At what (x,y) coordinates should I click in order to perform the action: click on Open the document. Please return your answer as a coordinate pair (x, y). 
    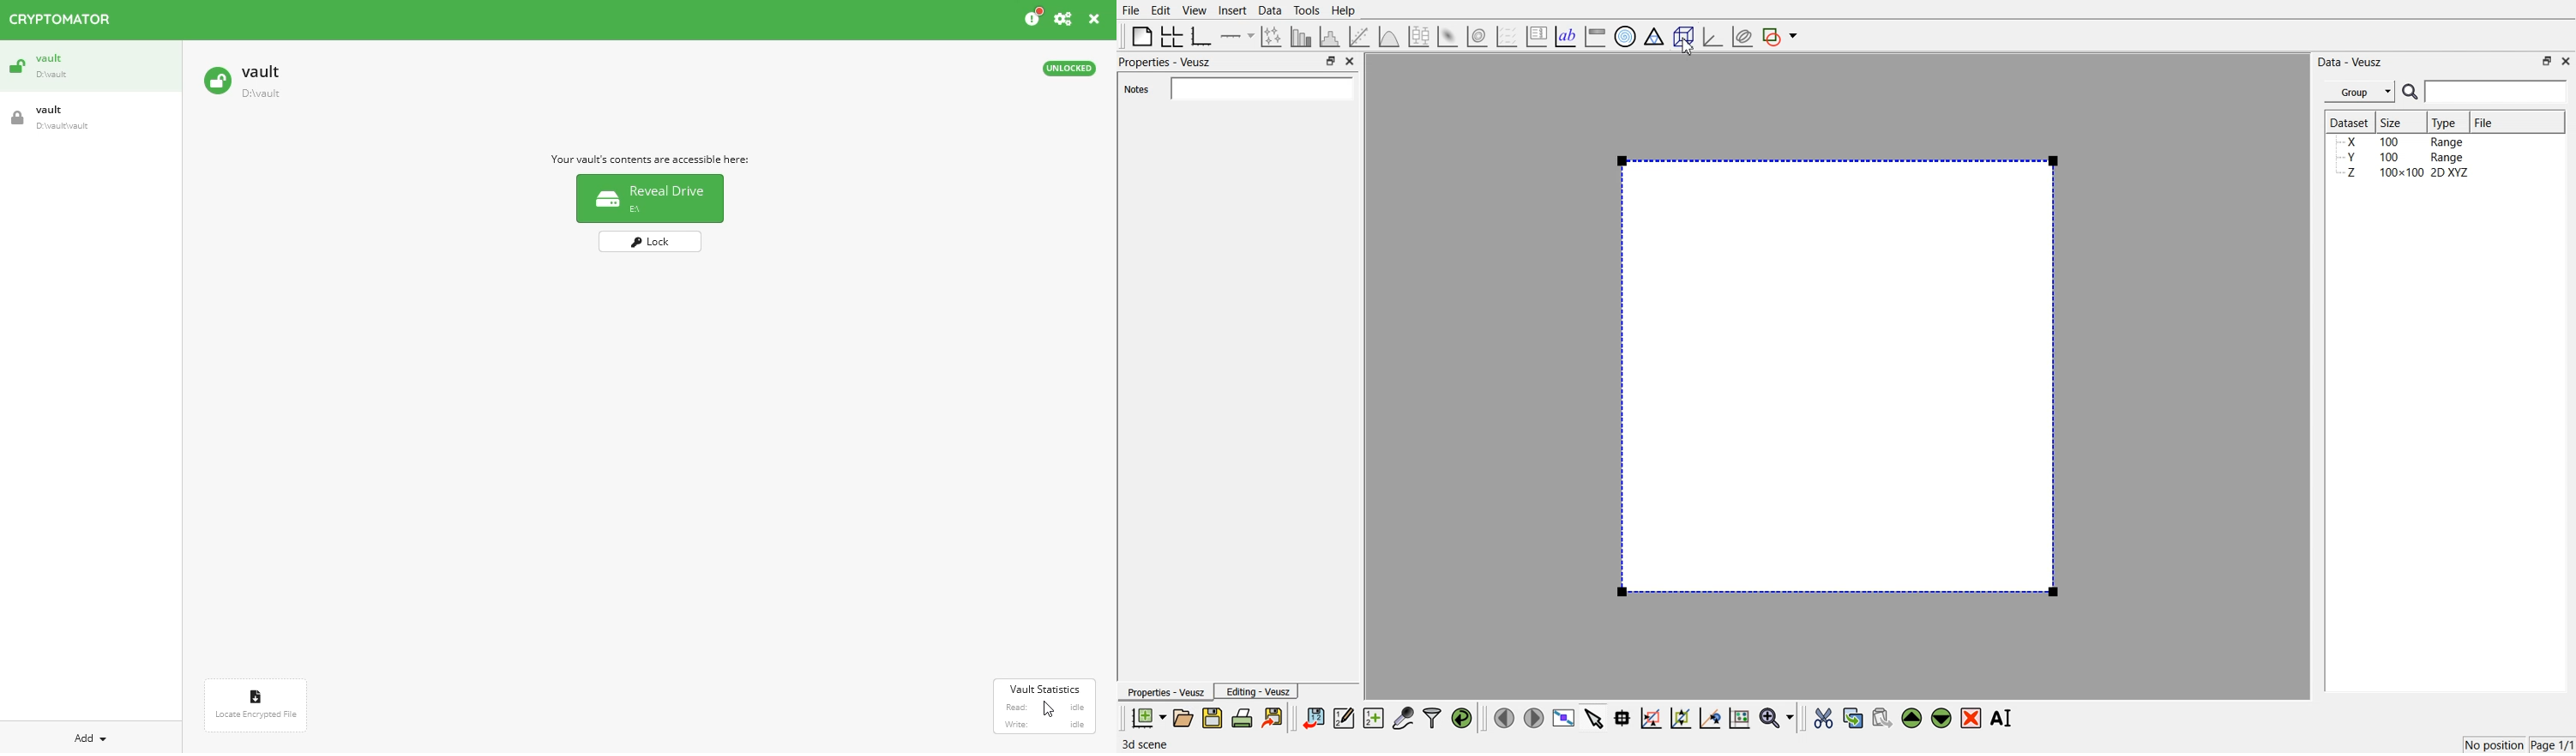
    Looking at the image, I should click on (1182, 718).